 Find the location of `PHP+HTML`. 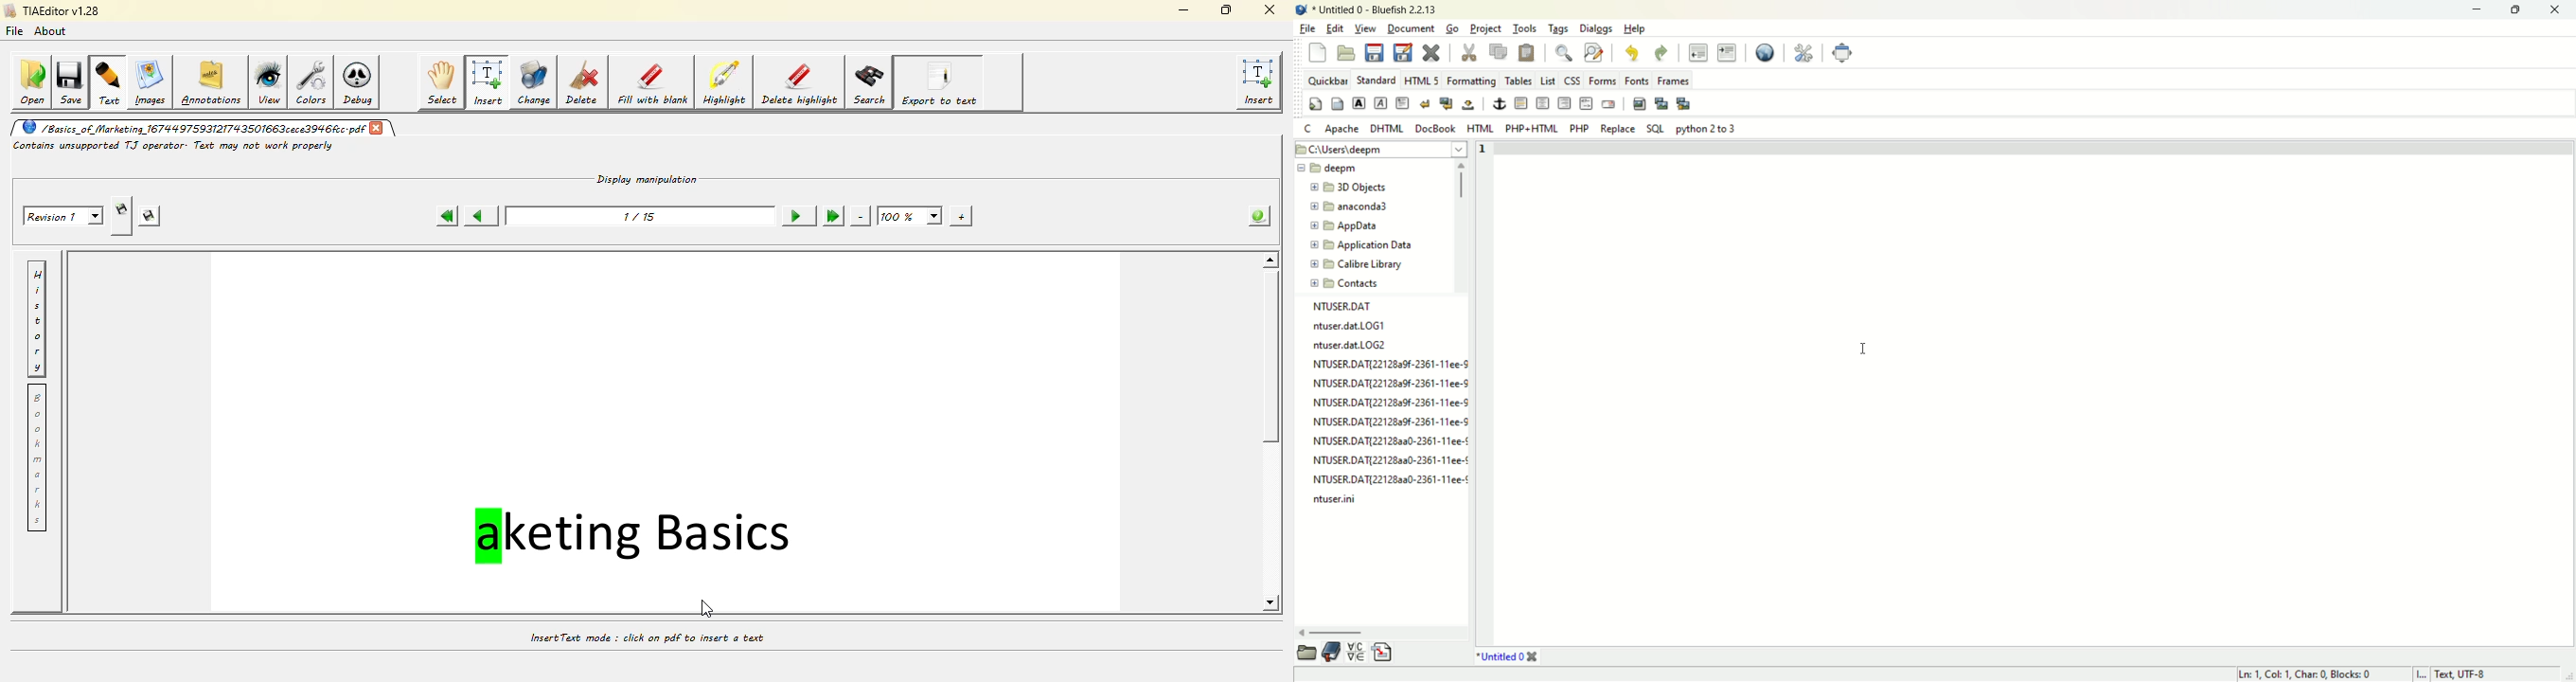

PHP+HTML is located at coordinates (1532, 129).